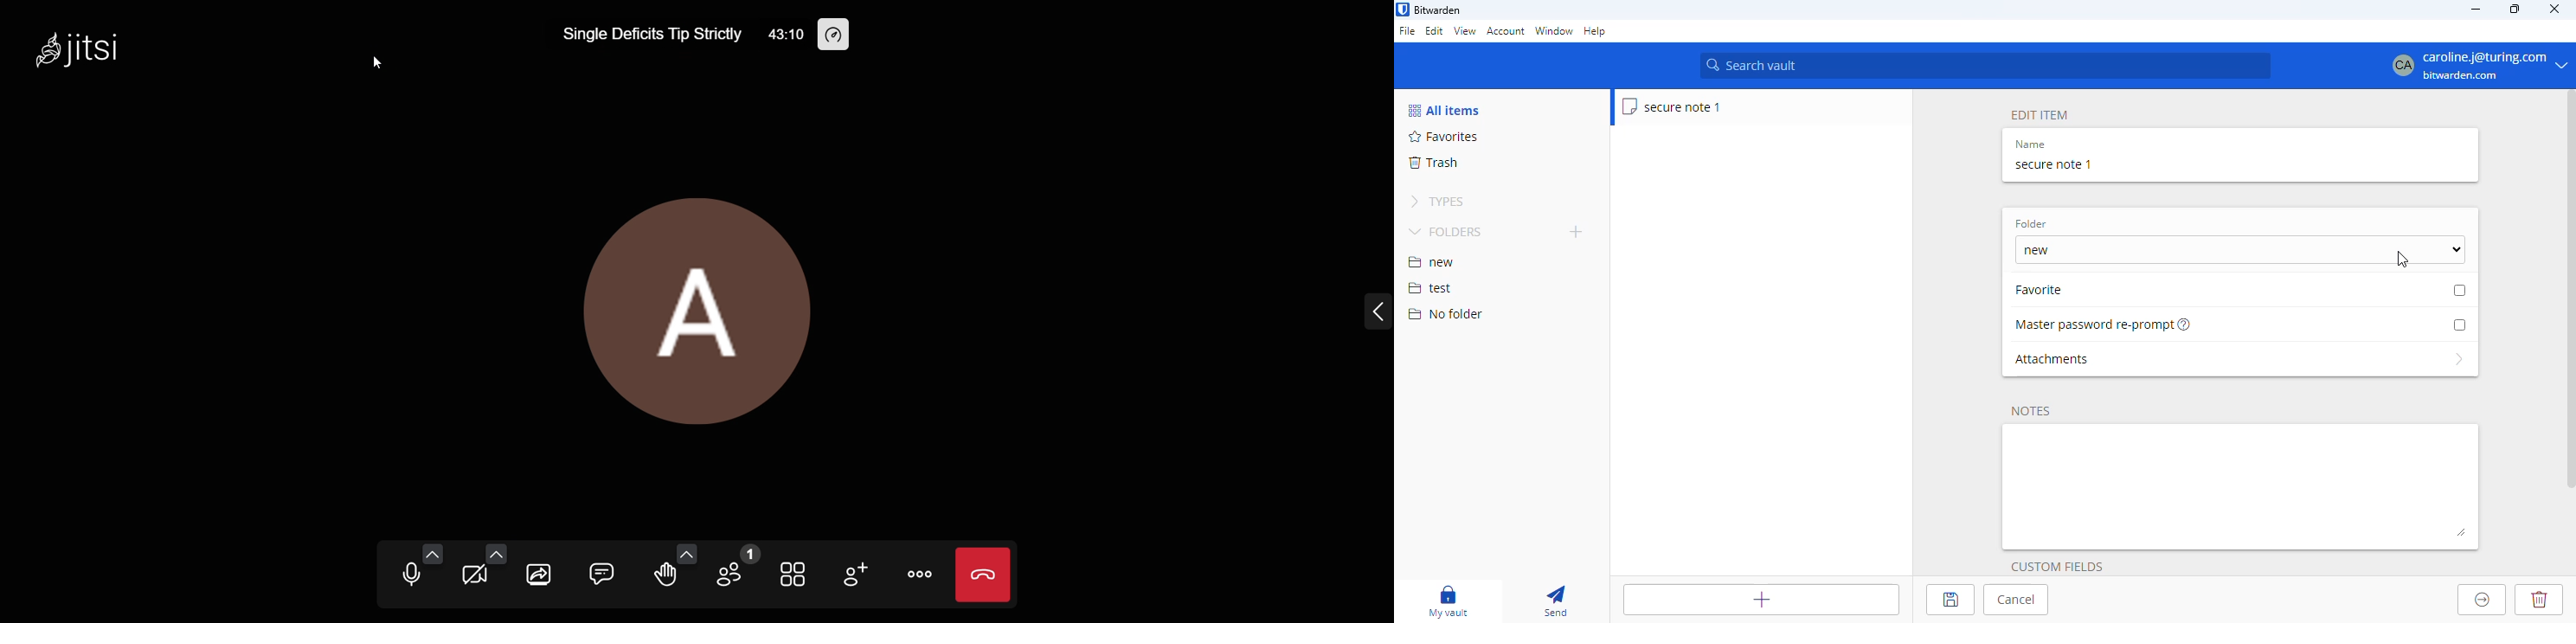  What do you see at coordinates (2030, 145) in the screenshot?
I see `name` at bounding box center [2030, 145].